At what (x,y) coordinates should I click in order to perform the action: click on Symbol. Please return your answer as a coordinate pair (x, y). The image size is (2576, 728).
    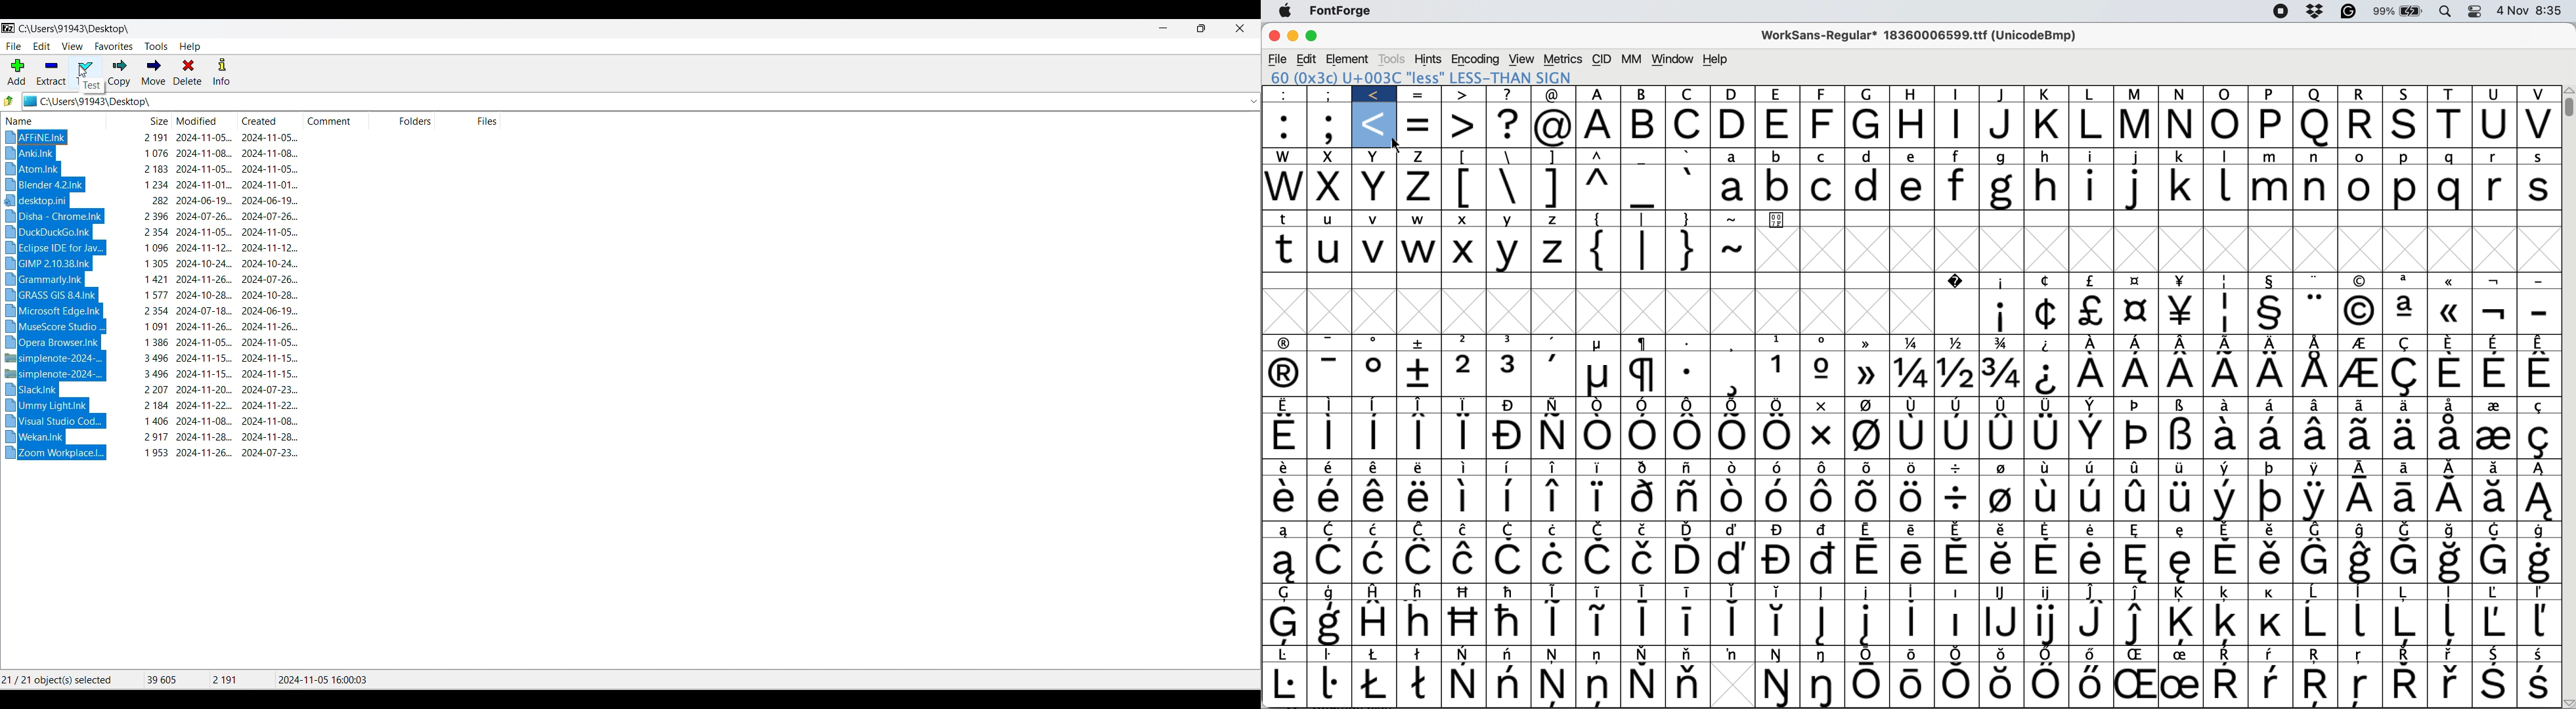
    Looking at the image, I should click on (2315, 593).